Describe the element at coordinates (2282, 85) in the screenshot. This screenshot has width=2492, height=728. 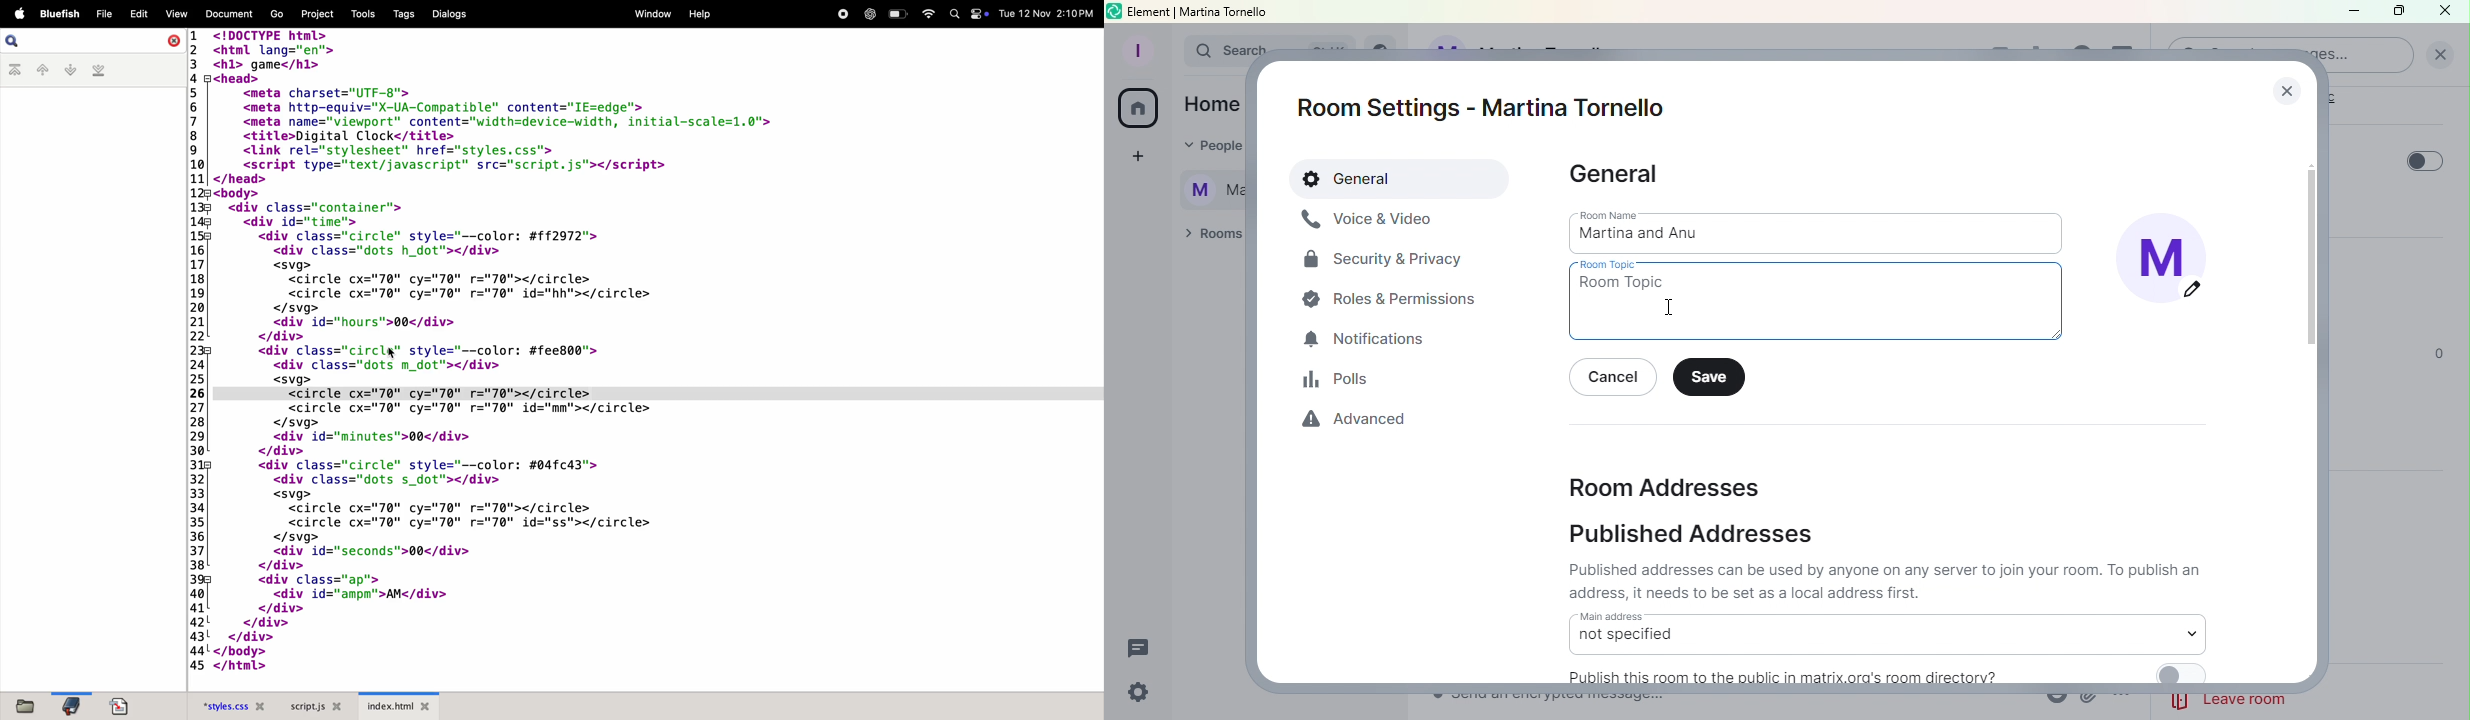
I see `Close` at that location.